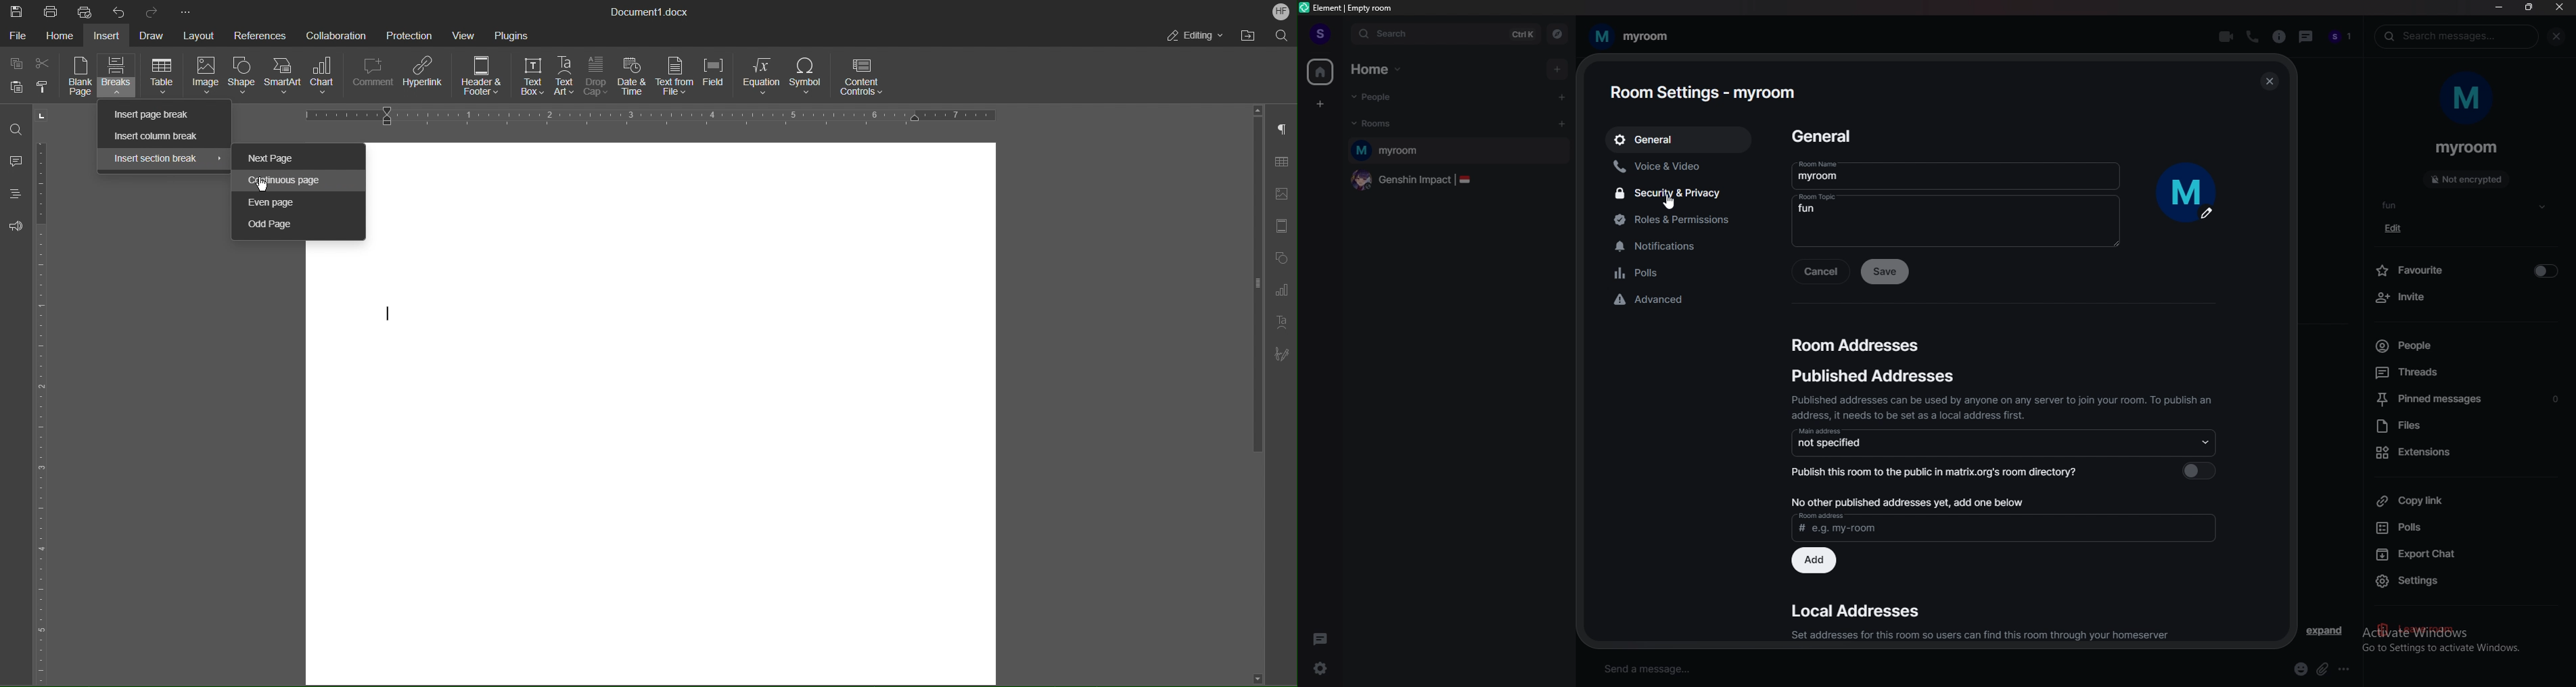 The image size is (2576, 700). Describe the element at coordinates (1387, 124) in the screenshot. I see `rooms` at that location.